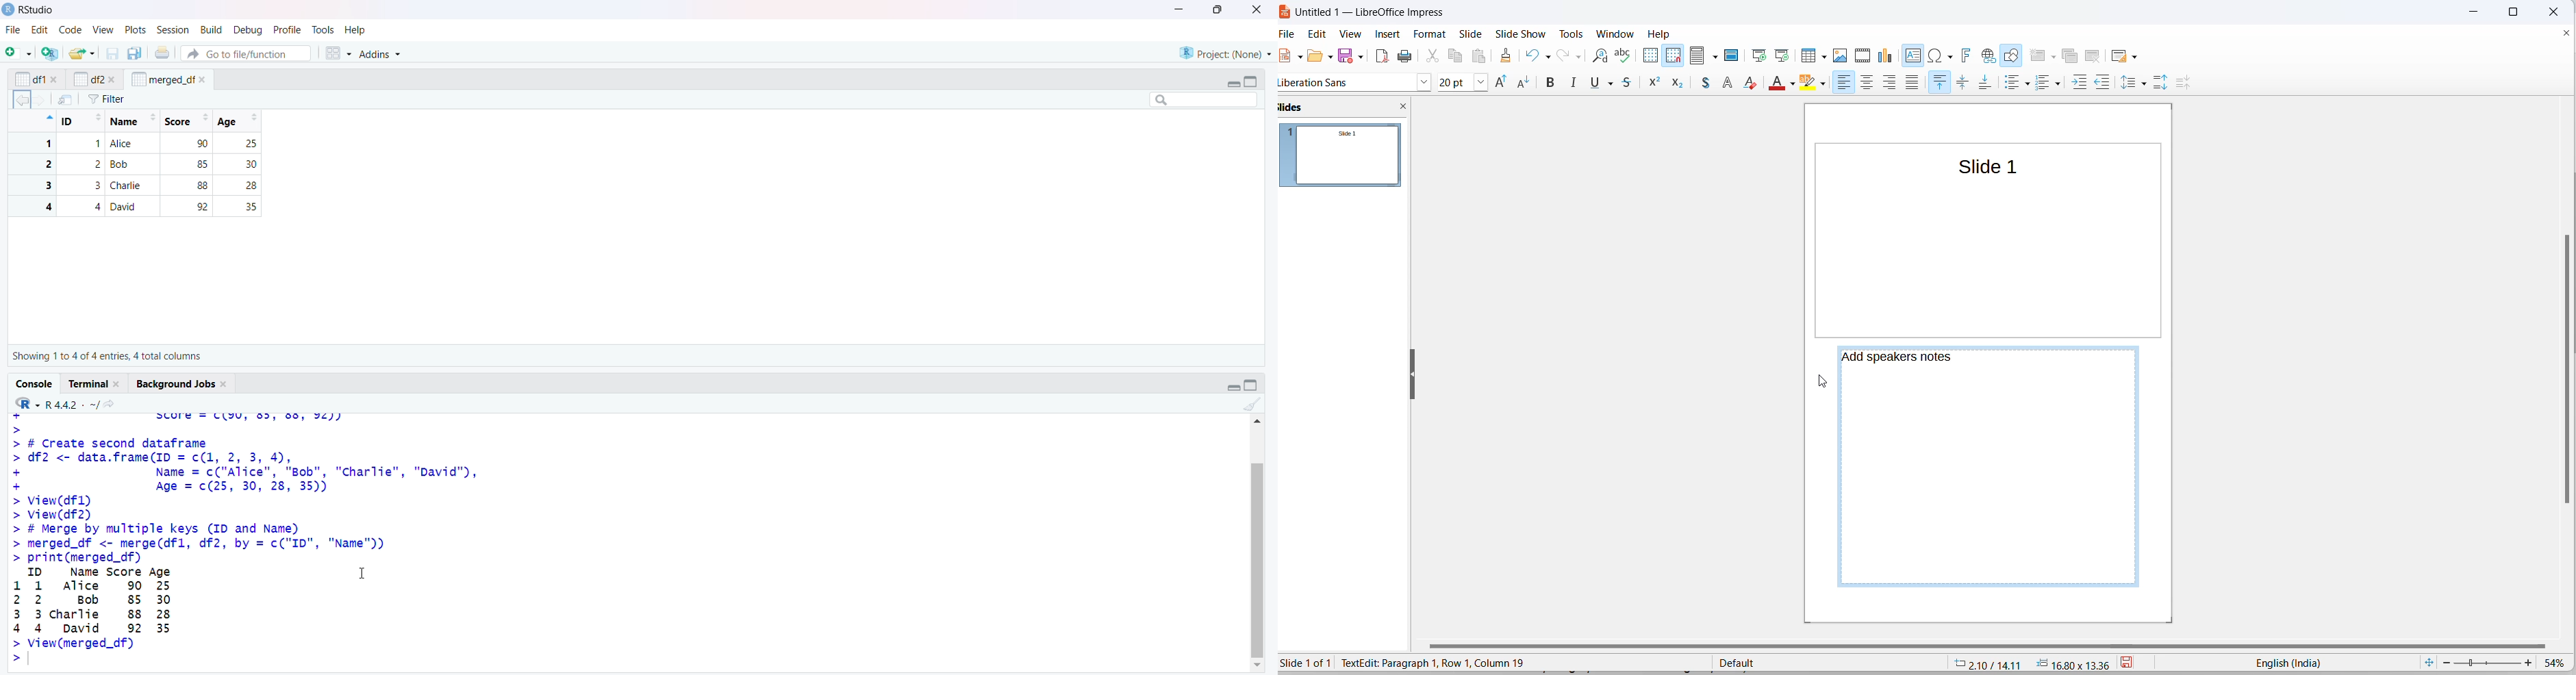 The width and height of the screenshot is (2576, 700). Describe the element at coordinates (1578, 56) in the screenshot. I see `redo options` at that location.